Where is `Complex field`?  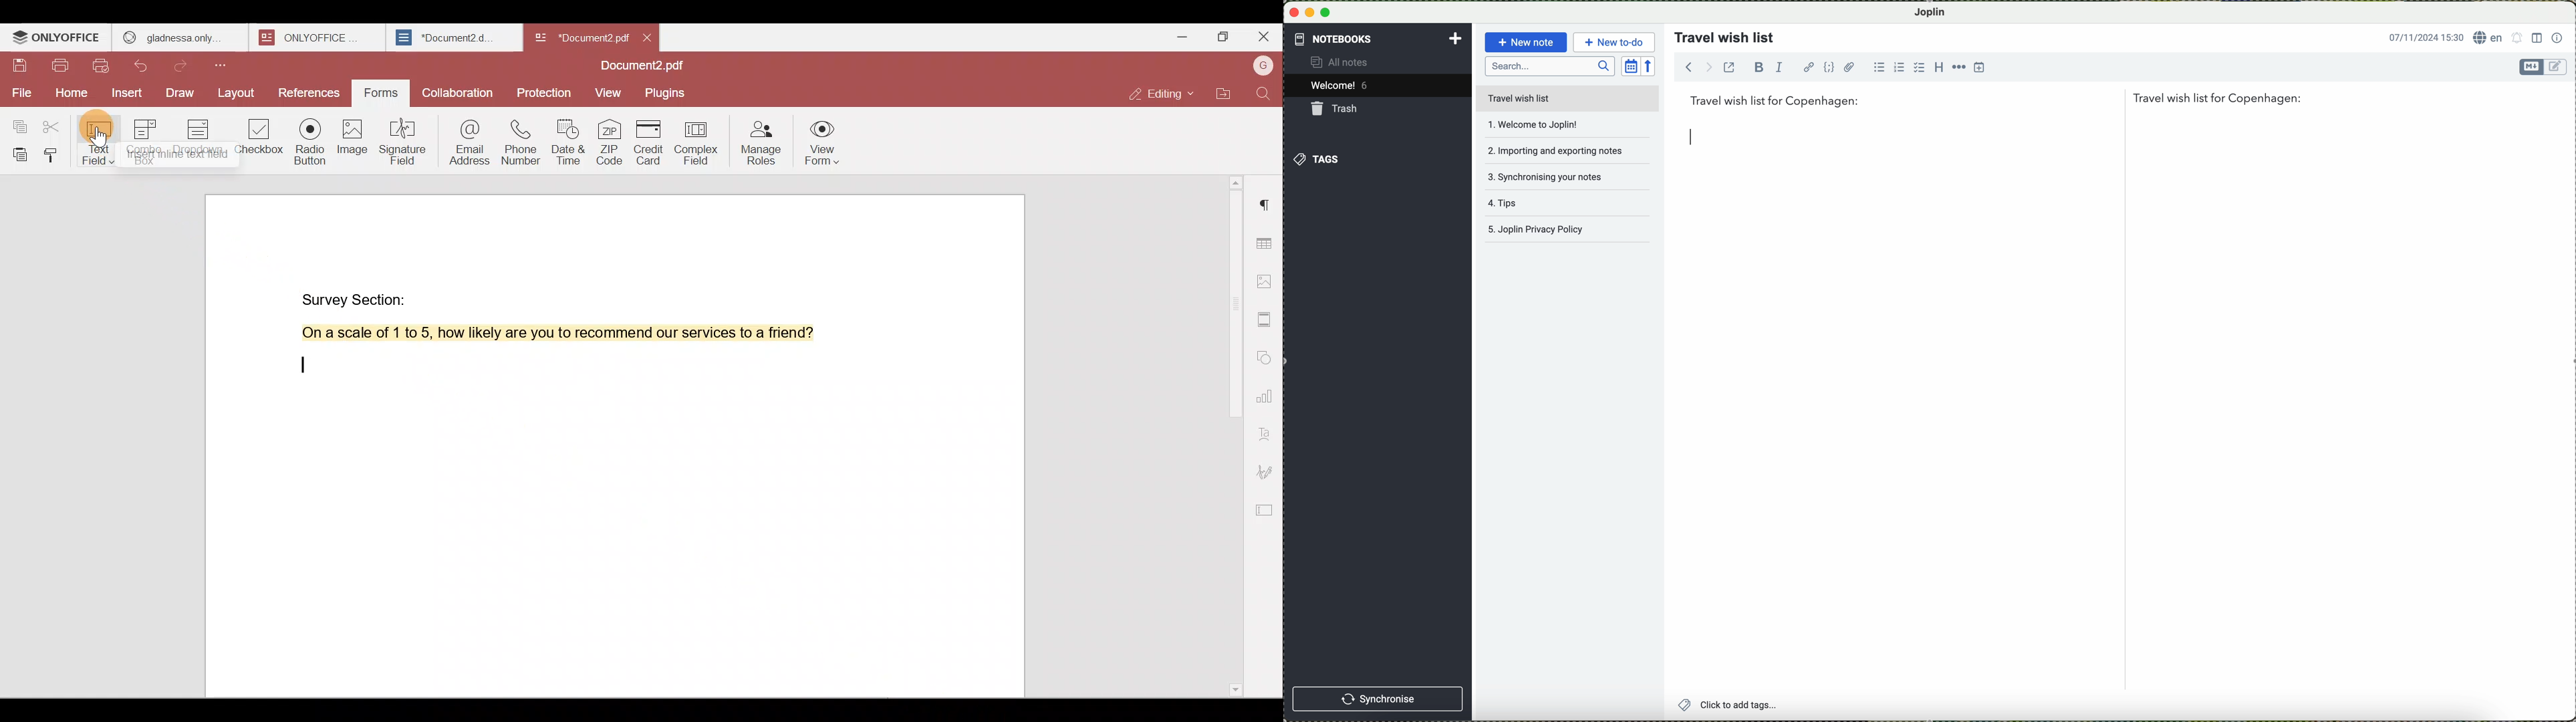 Complex field is located at coordinates (700, 144).